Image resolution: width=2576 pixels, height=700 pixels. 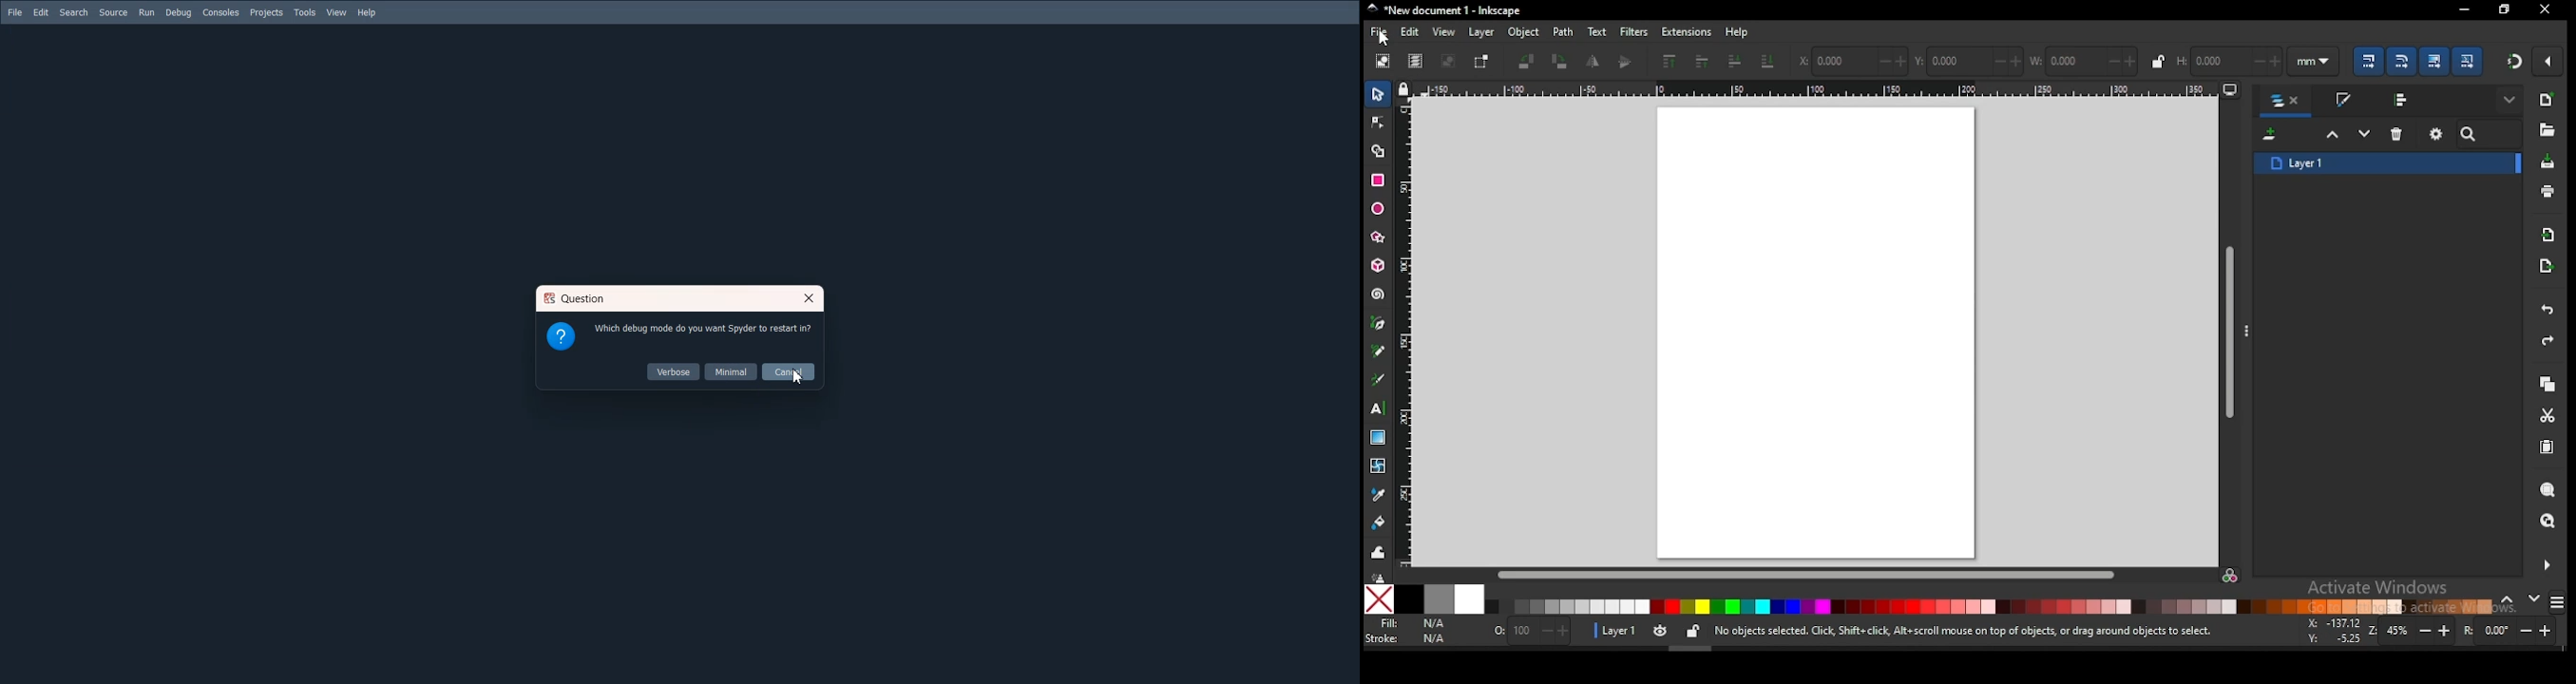 What do you see at coordinates (1379, 493) in the screenshot?
I see `dropper tool` at bounding box center [1379, 493].